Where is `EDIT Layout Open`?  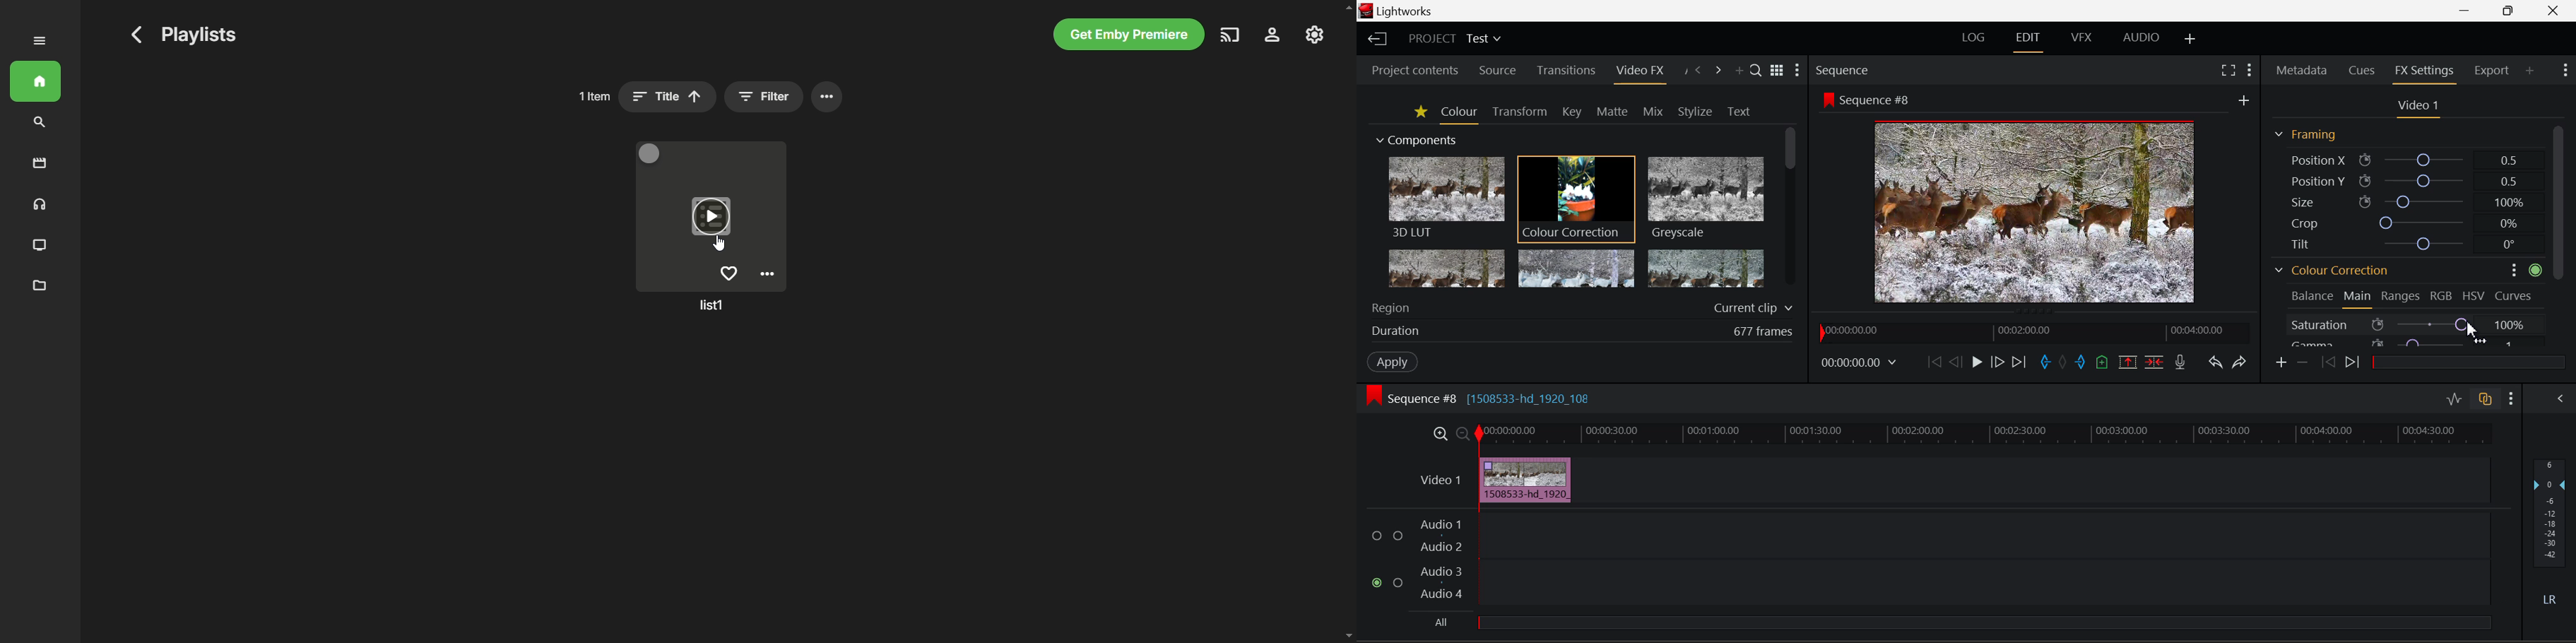
EDIT Layout Open is located at coordinates (2029, 41).